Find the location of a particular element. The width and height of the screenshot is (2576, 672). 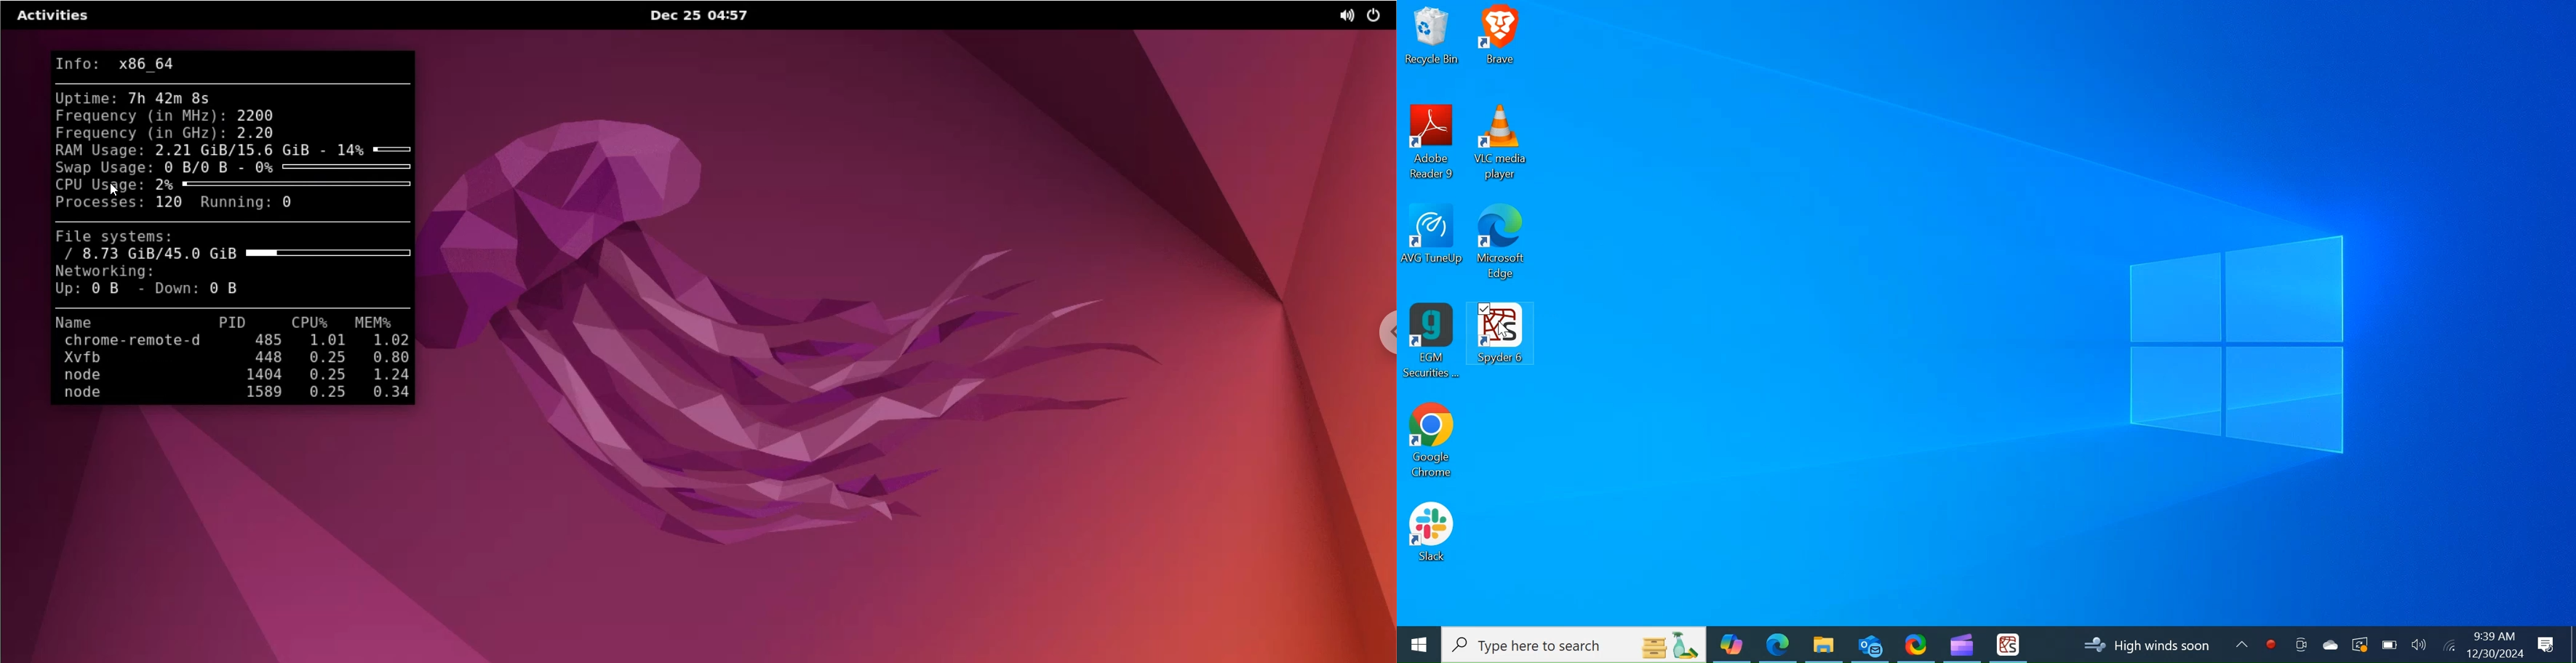

Spyder Desktop Icon is located at coordinates (1501, 335).